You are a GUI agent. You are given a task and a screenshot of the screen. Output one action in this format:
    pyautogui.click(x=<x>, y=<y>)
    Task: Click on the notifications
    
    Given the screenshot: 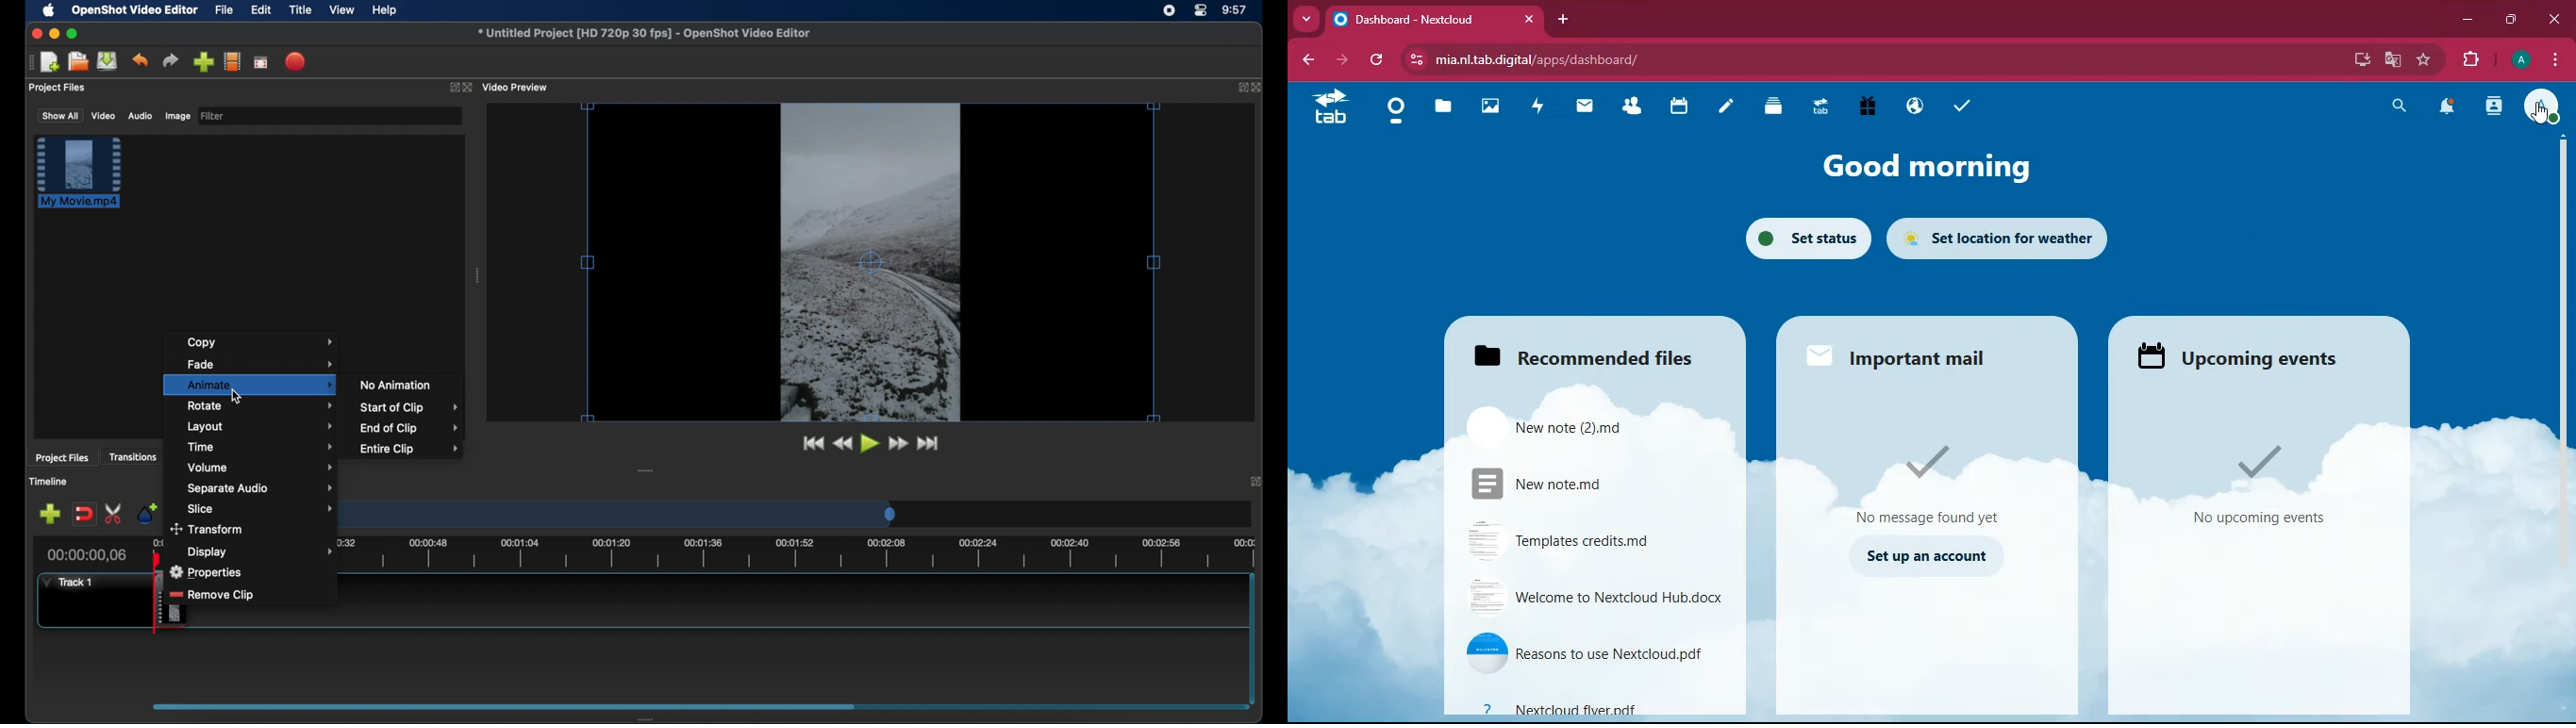 What is the action you would take?
    pyautogui.click(x=2450, y=107)
    